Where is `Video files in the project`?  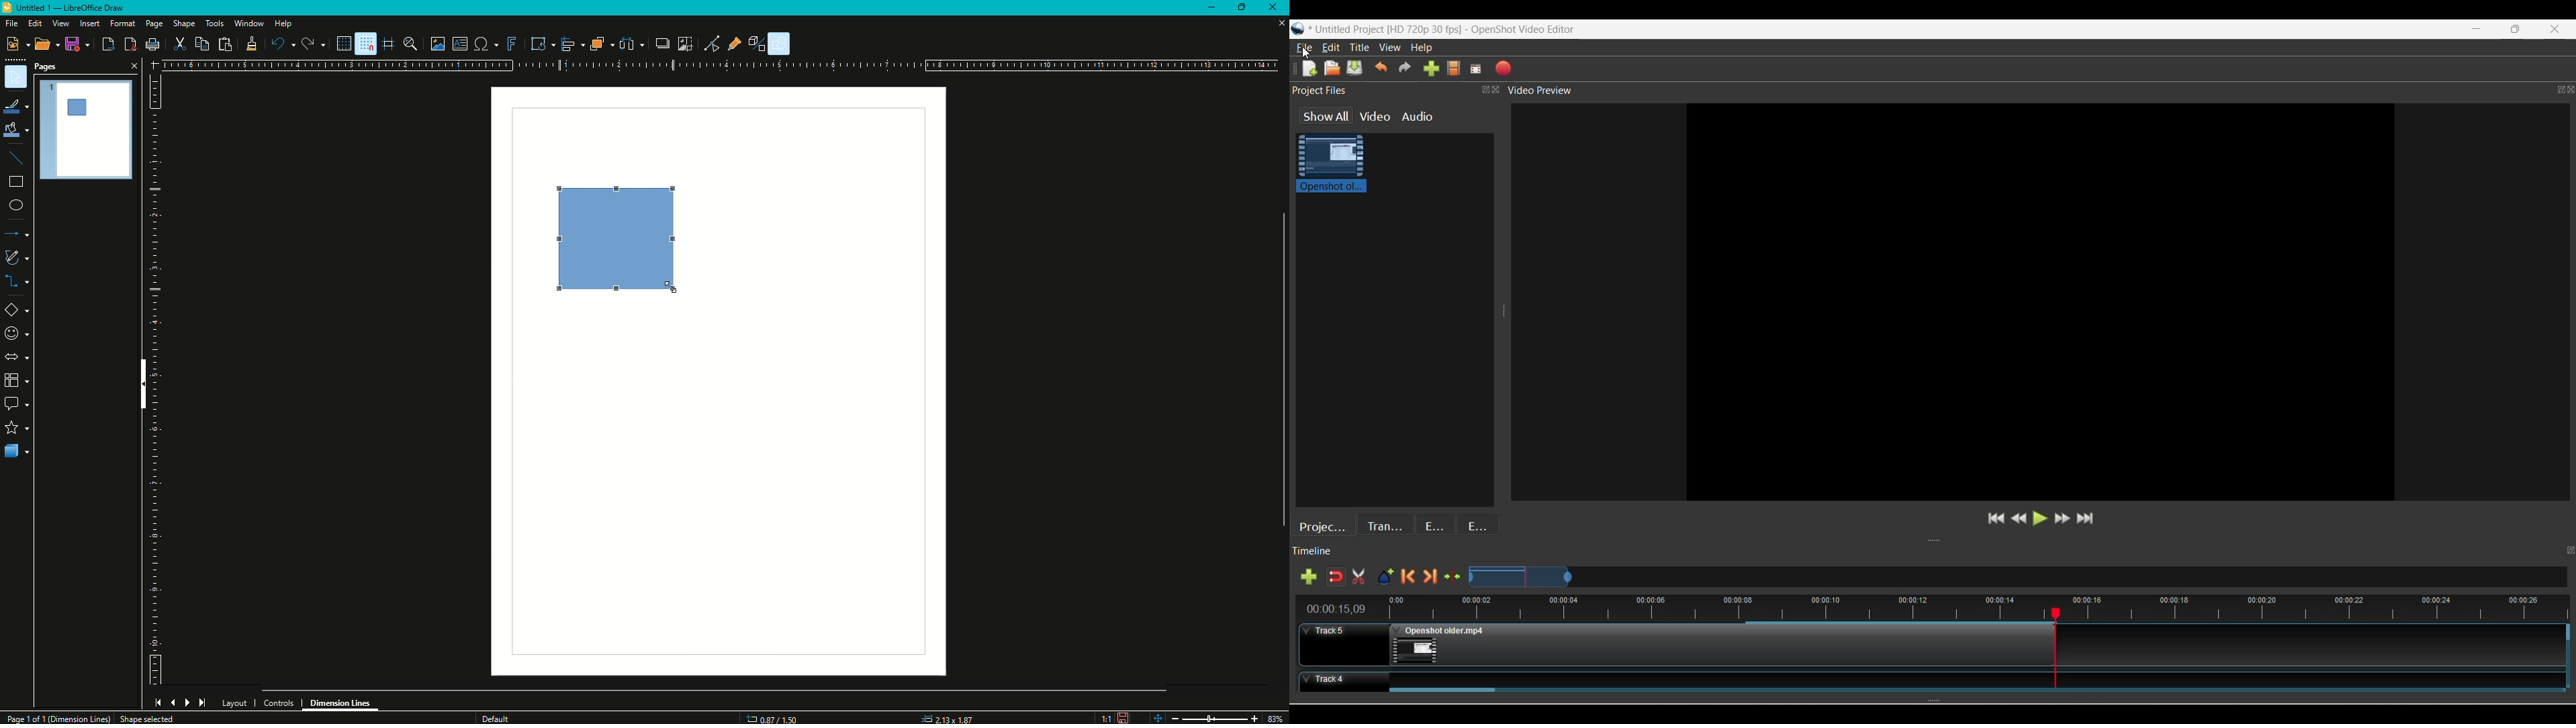 Video files in the project is located at coordinates (1375, 116).